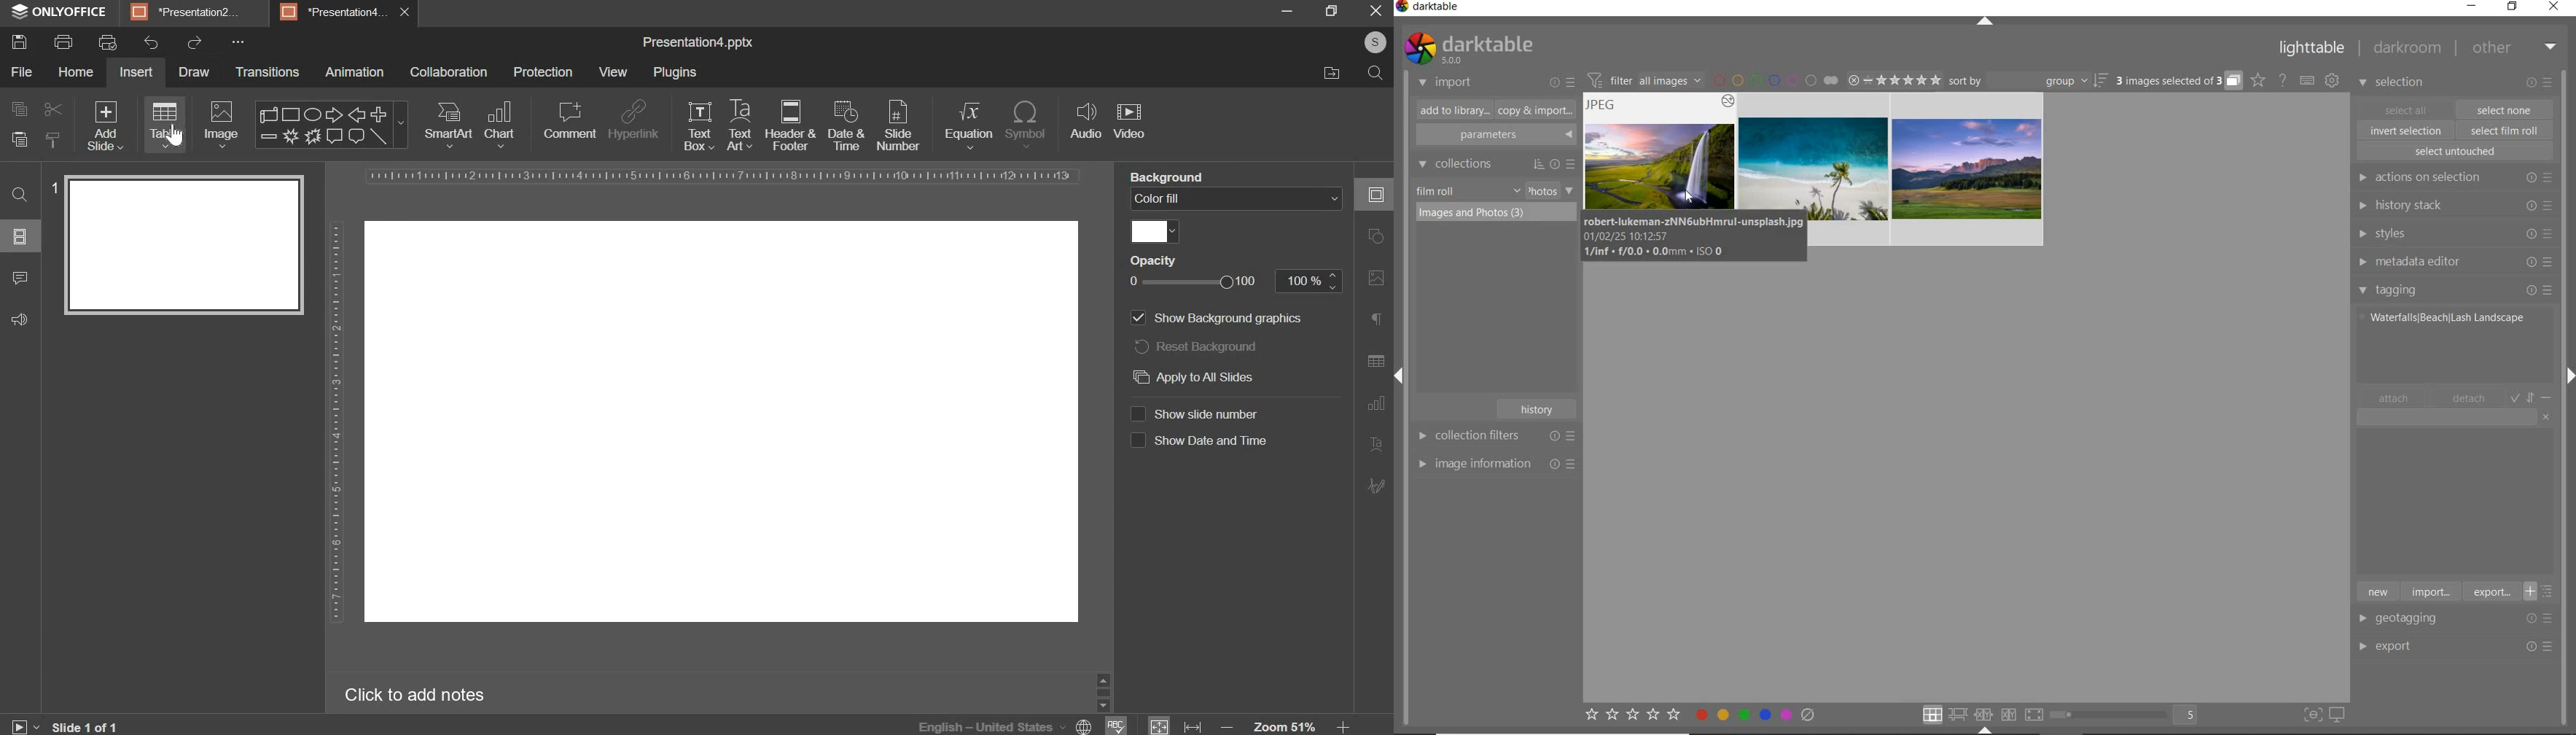  I want to click on scroll bar, so click(1104, 691).